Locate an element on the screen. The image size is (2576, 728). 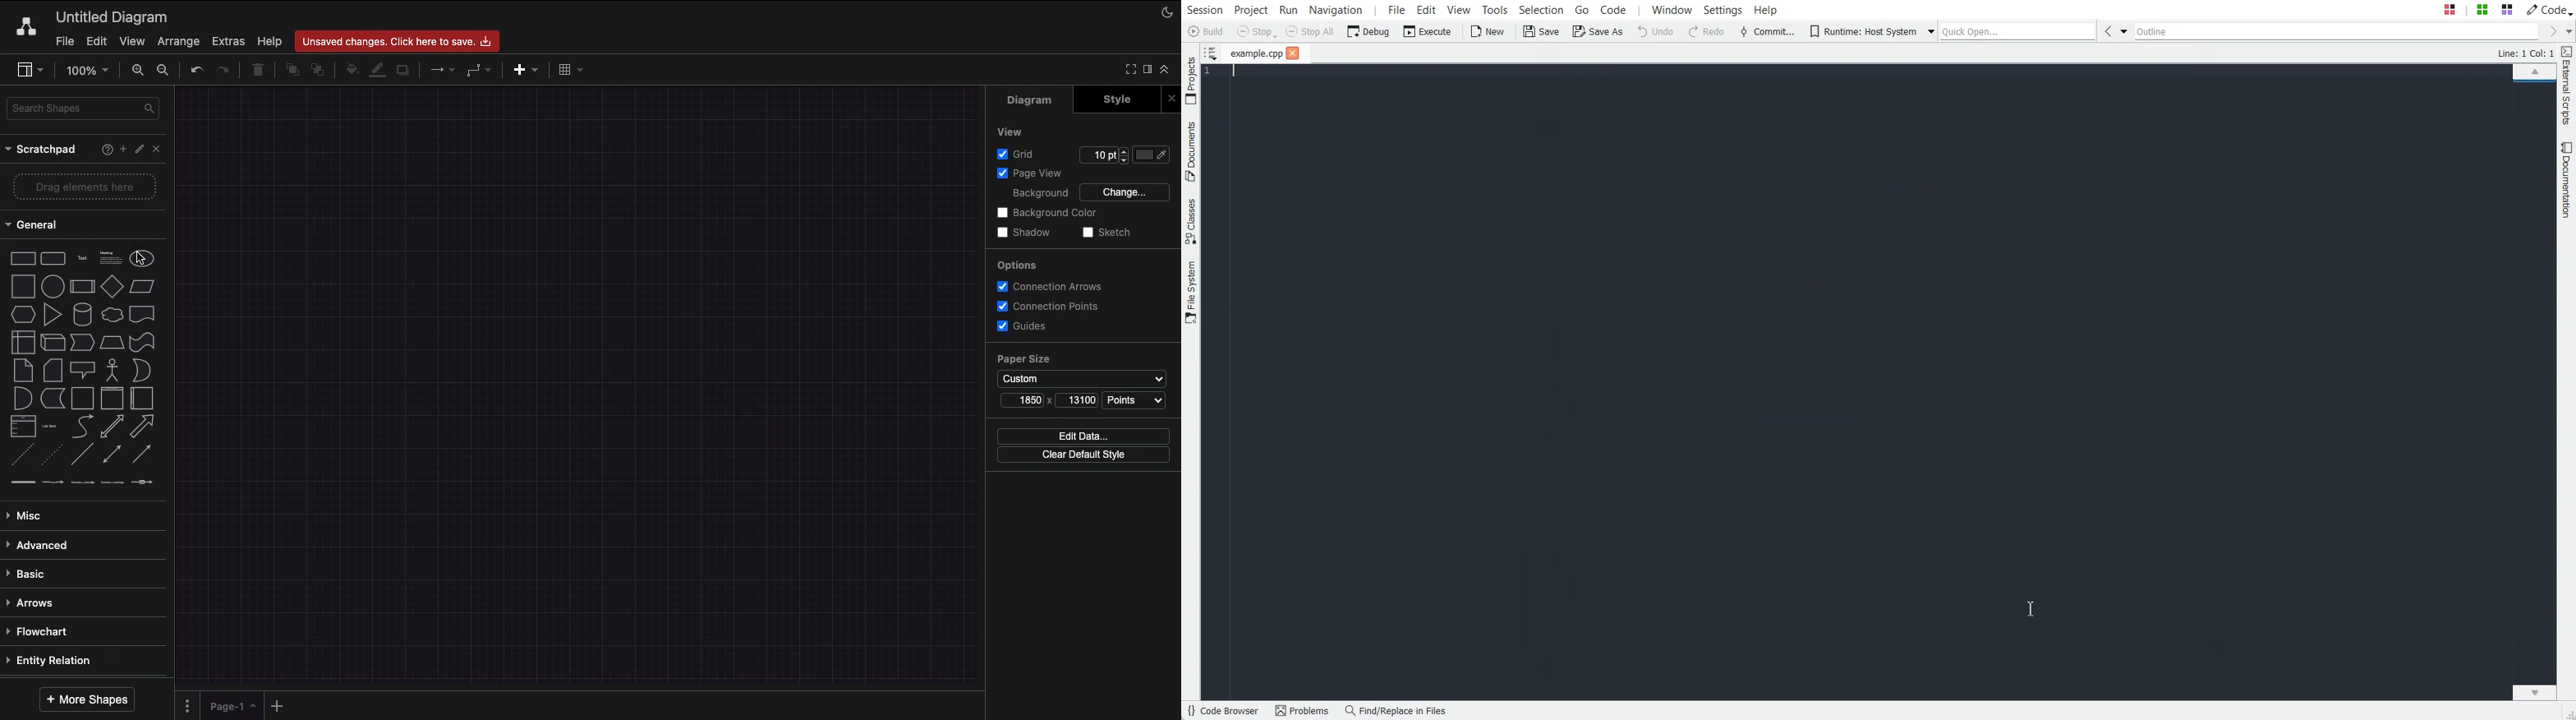
Misc is located at coordinates (29, 515).